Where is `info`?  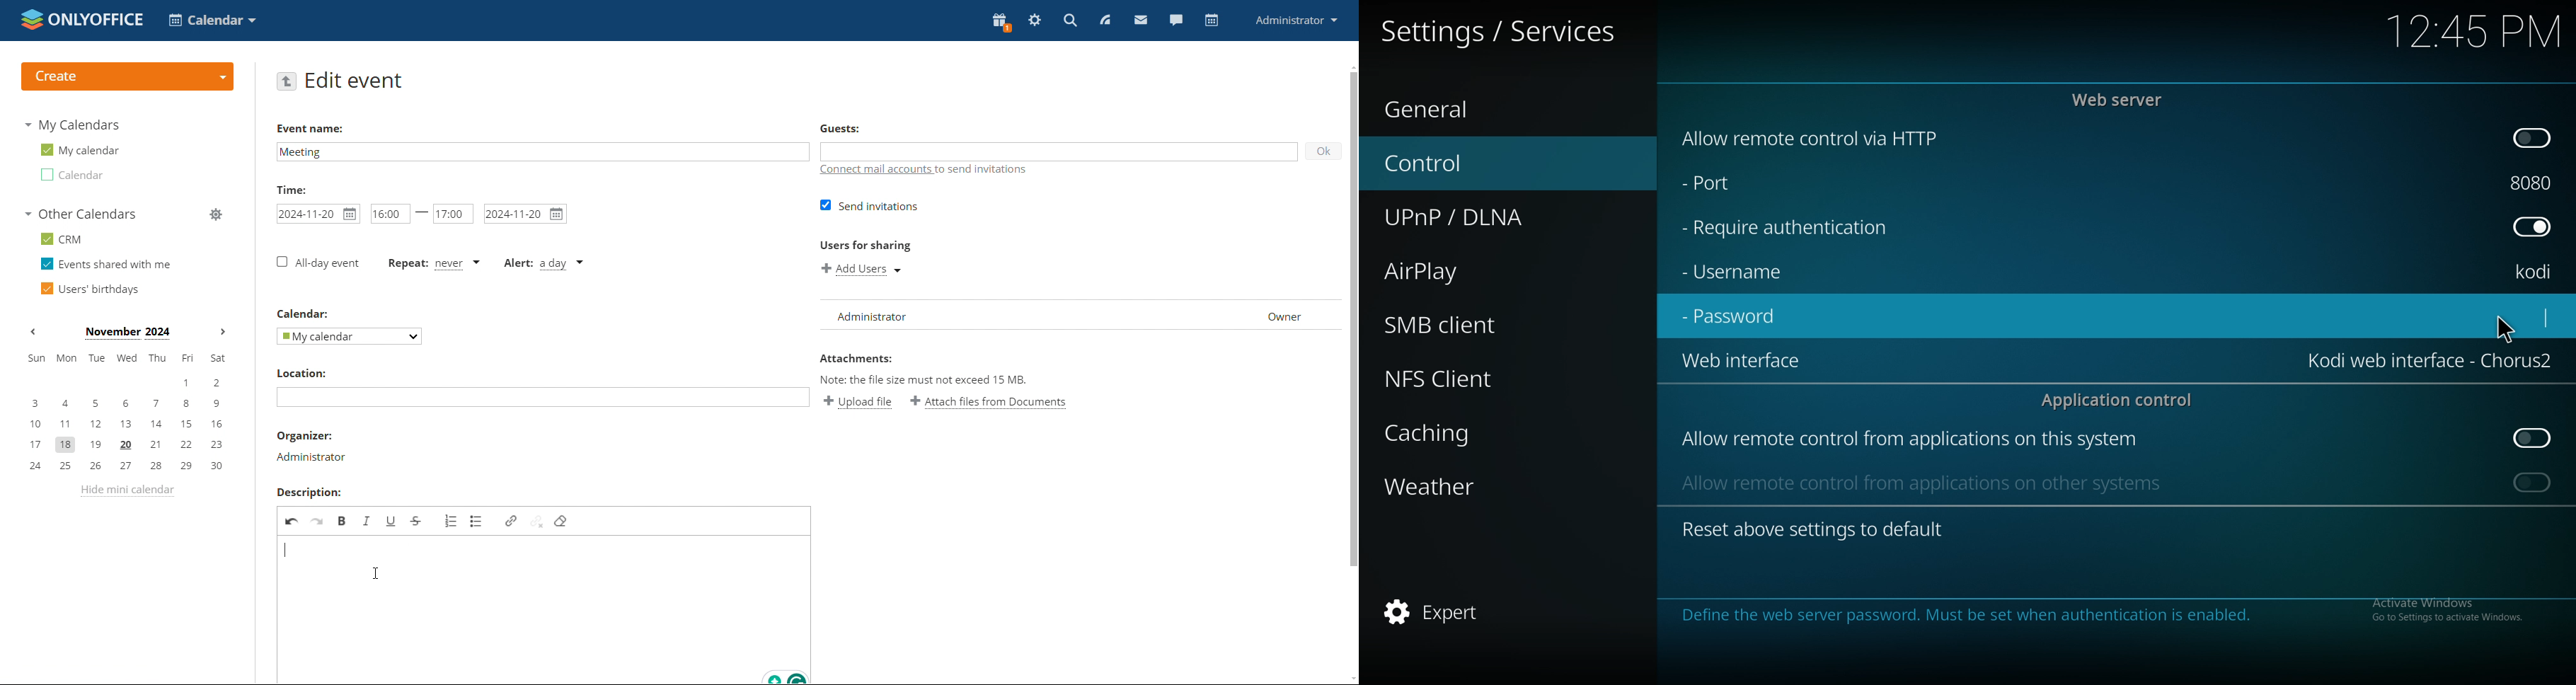 info is located at coordinates (2098, 615).